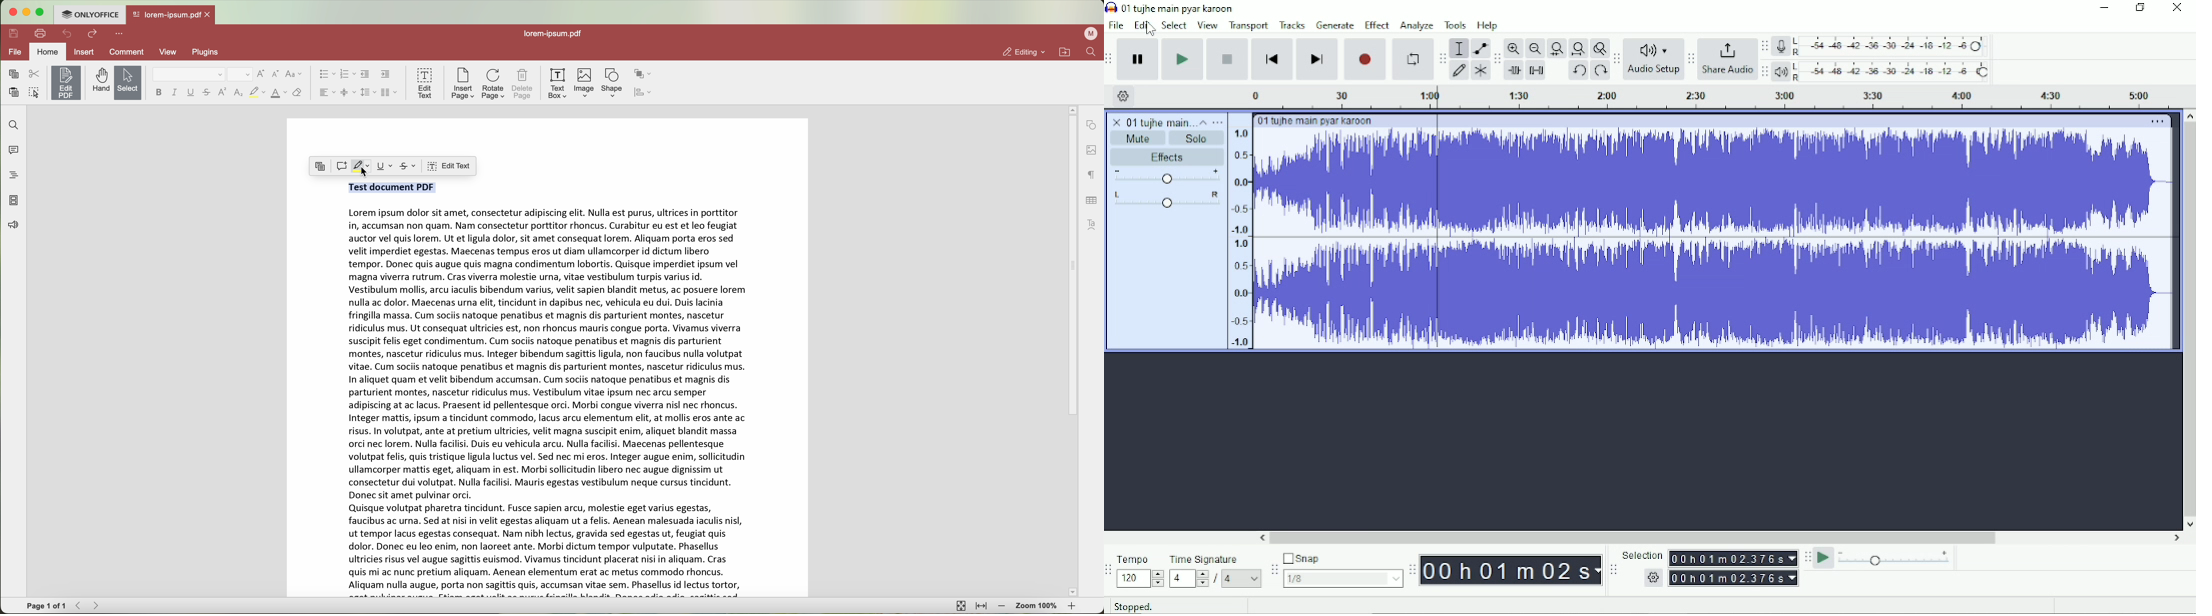 Image resolution: width=2212 pixels, height=616 pixels. Describe the element at coordinates (1115, 25) in the screenshot. I see `File` at that location.